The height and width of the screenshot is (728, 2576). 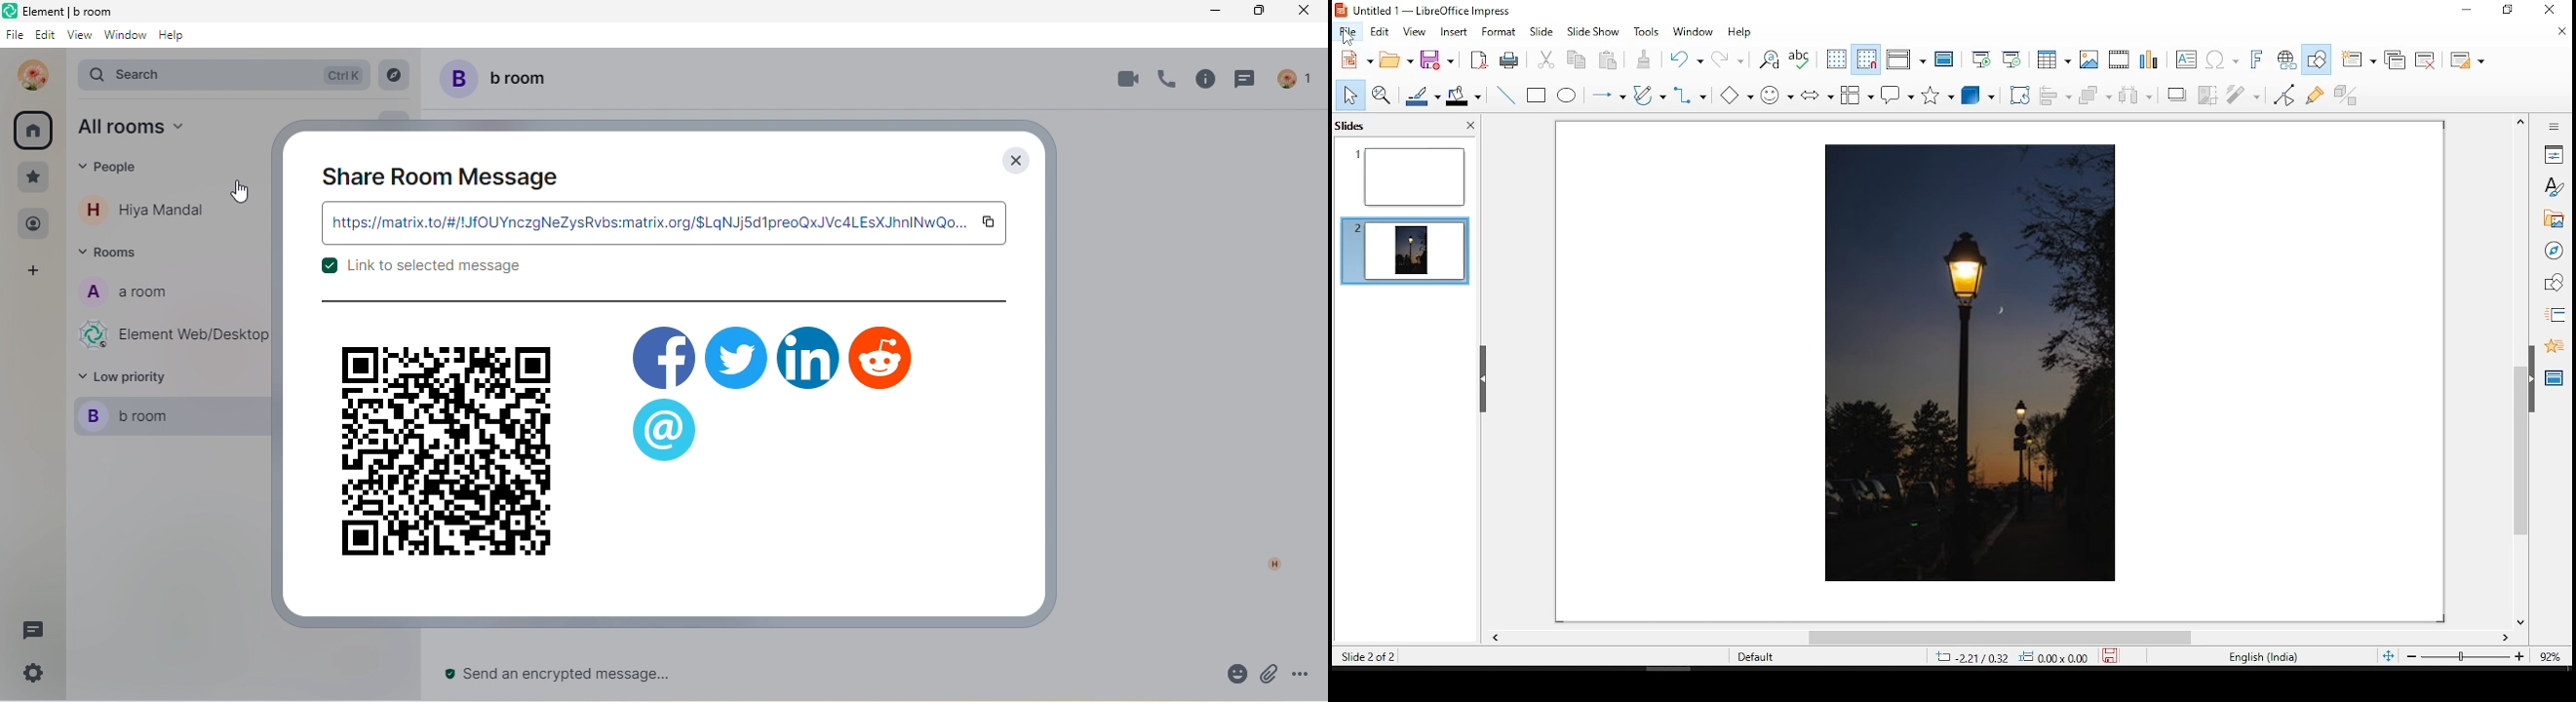 What do you see at coordinates (1124, 79) in the screenshot?
I see `video call` at bounding box center [1124, 79].